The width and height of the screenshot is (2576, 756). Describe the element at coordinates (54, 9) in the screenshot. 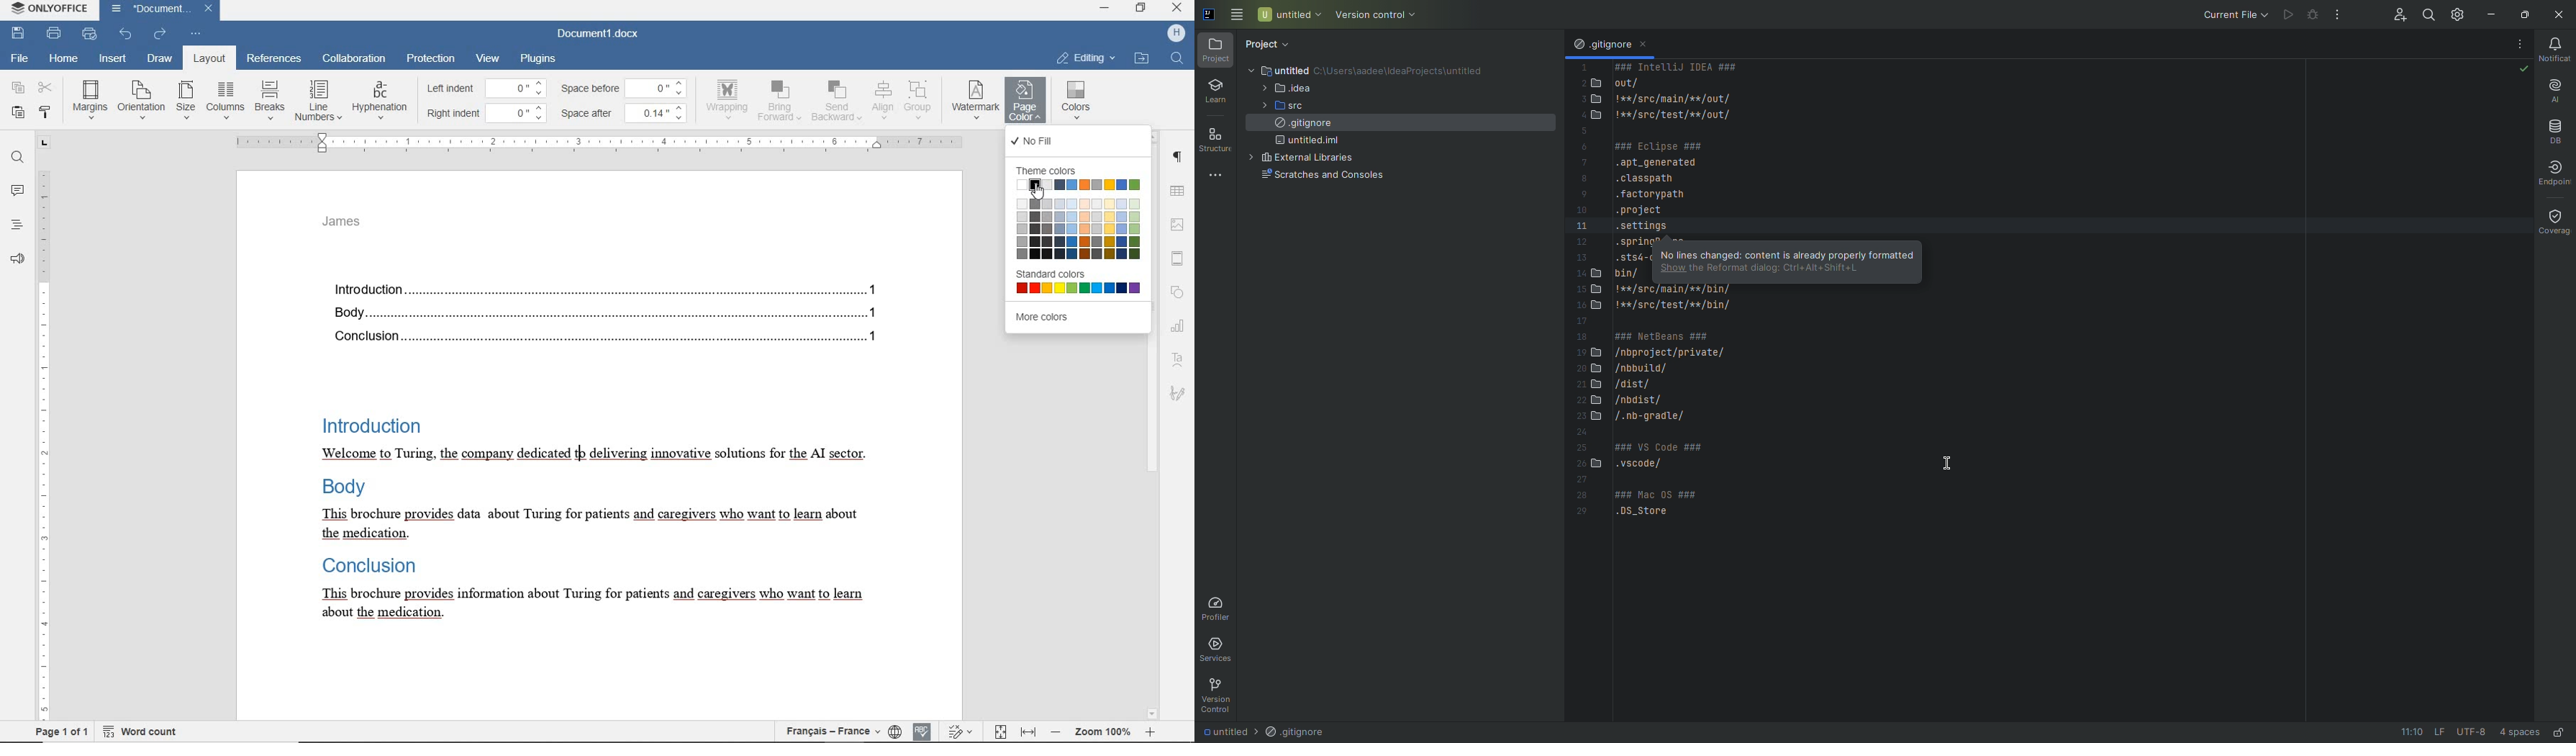

I see `system anme` at that location.